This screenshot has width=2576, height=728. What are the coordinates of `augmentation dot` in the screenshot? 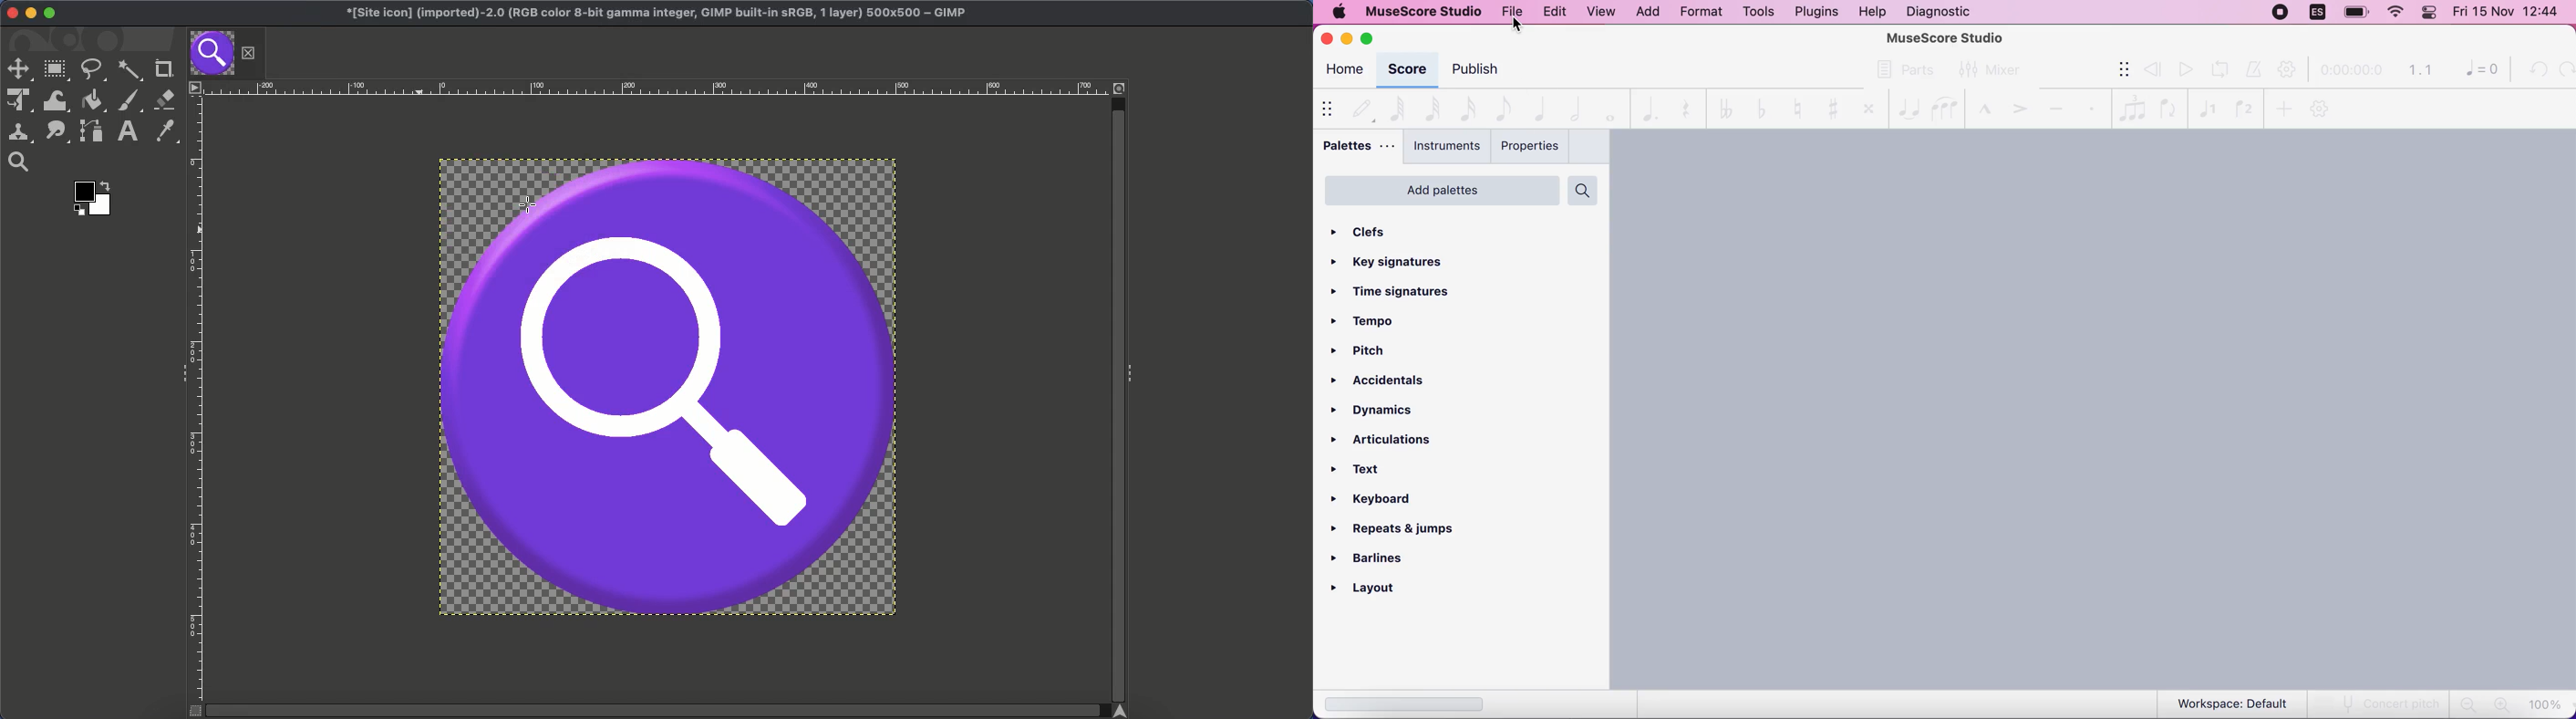 It's located at (1646, 108).